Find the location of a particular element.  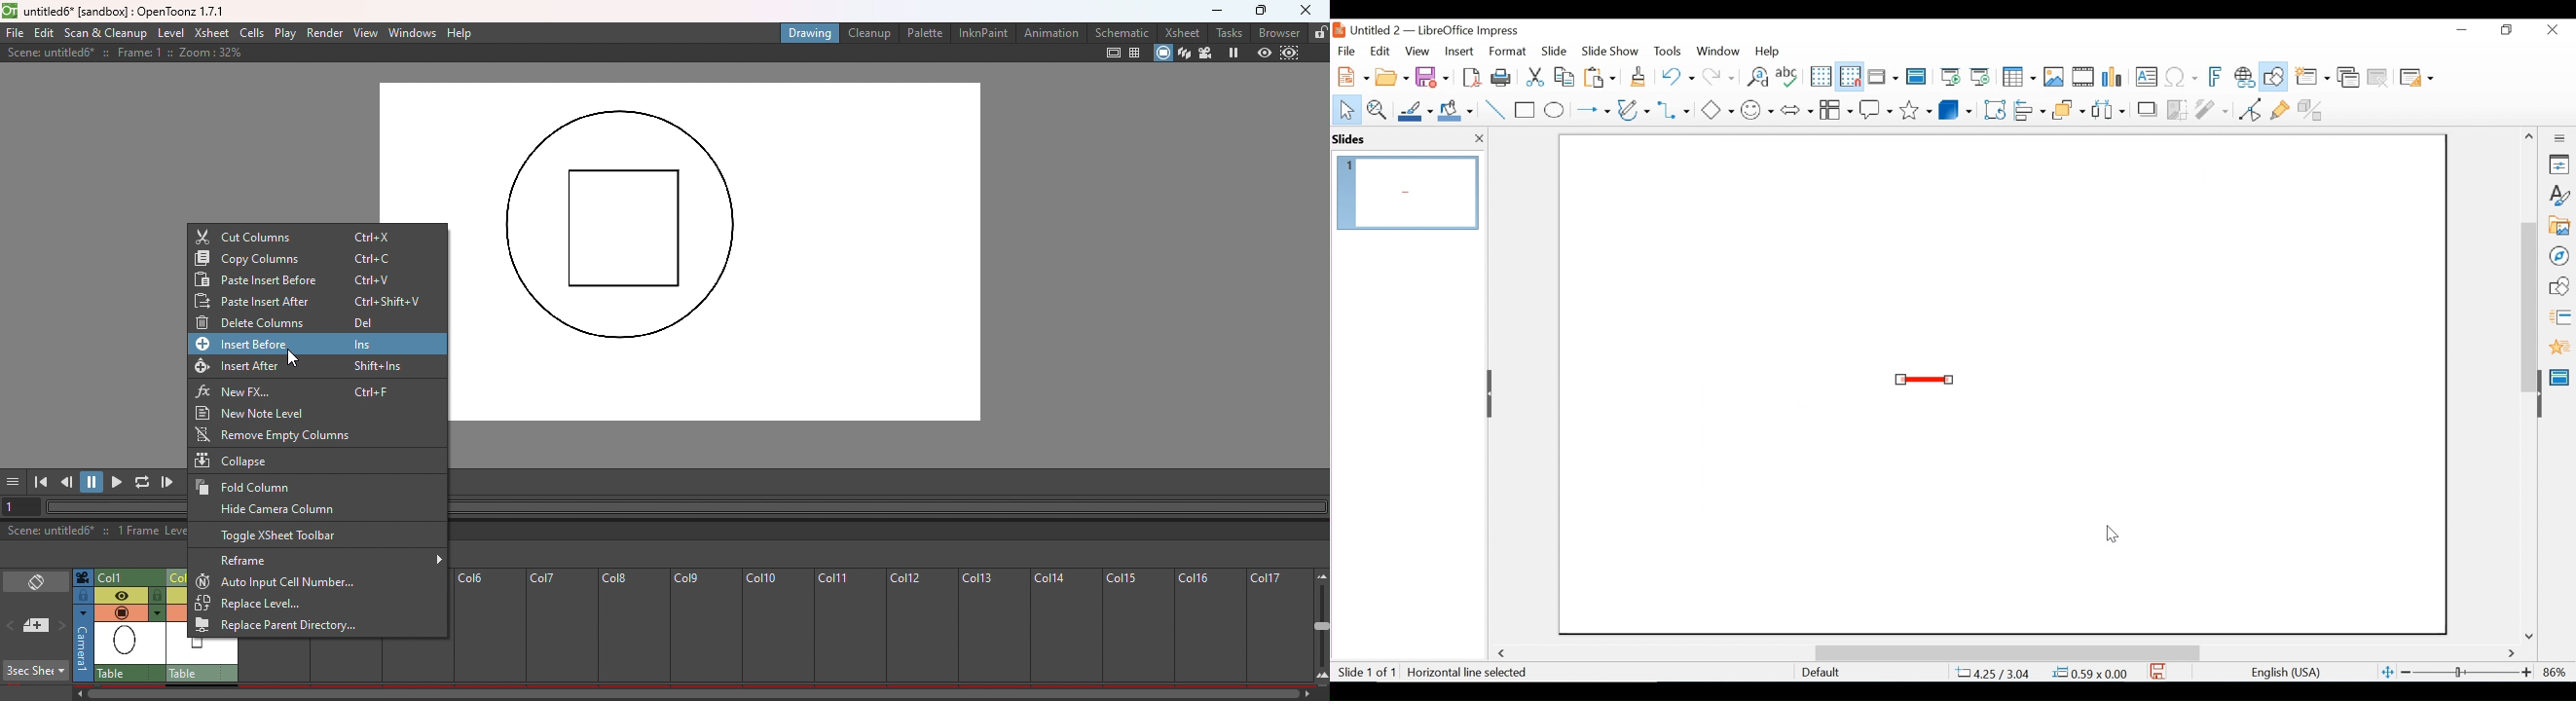

New slide is located at coordinates (2312, 78).